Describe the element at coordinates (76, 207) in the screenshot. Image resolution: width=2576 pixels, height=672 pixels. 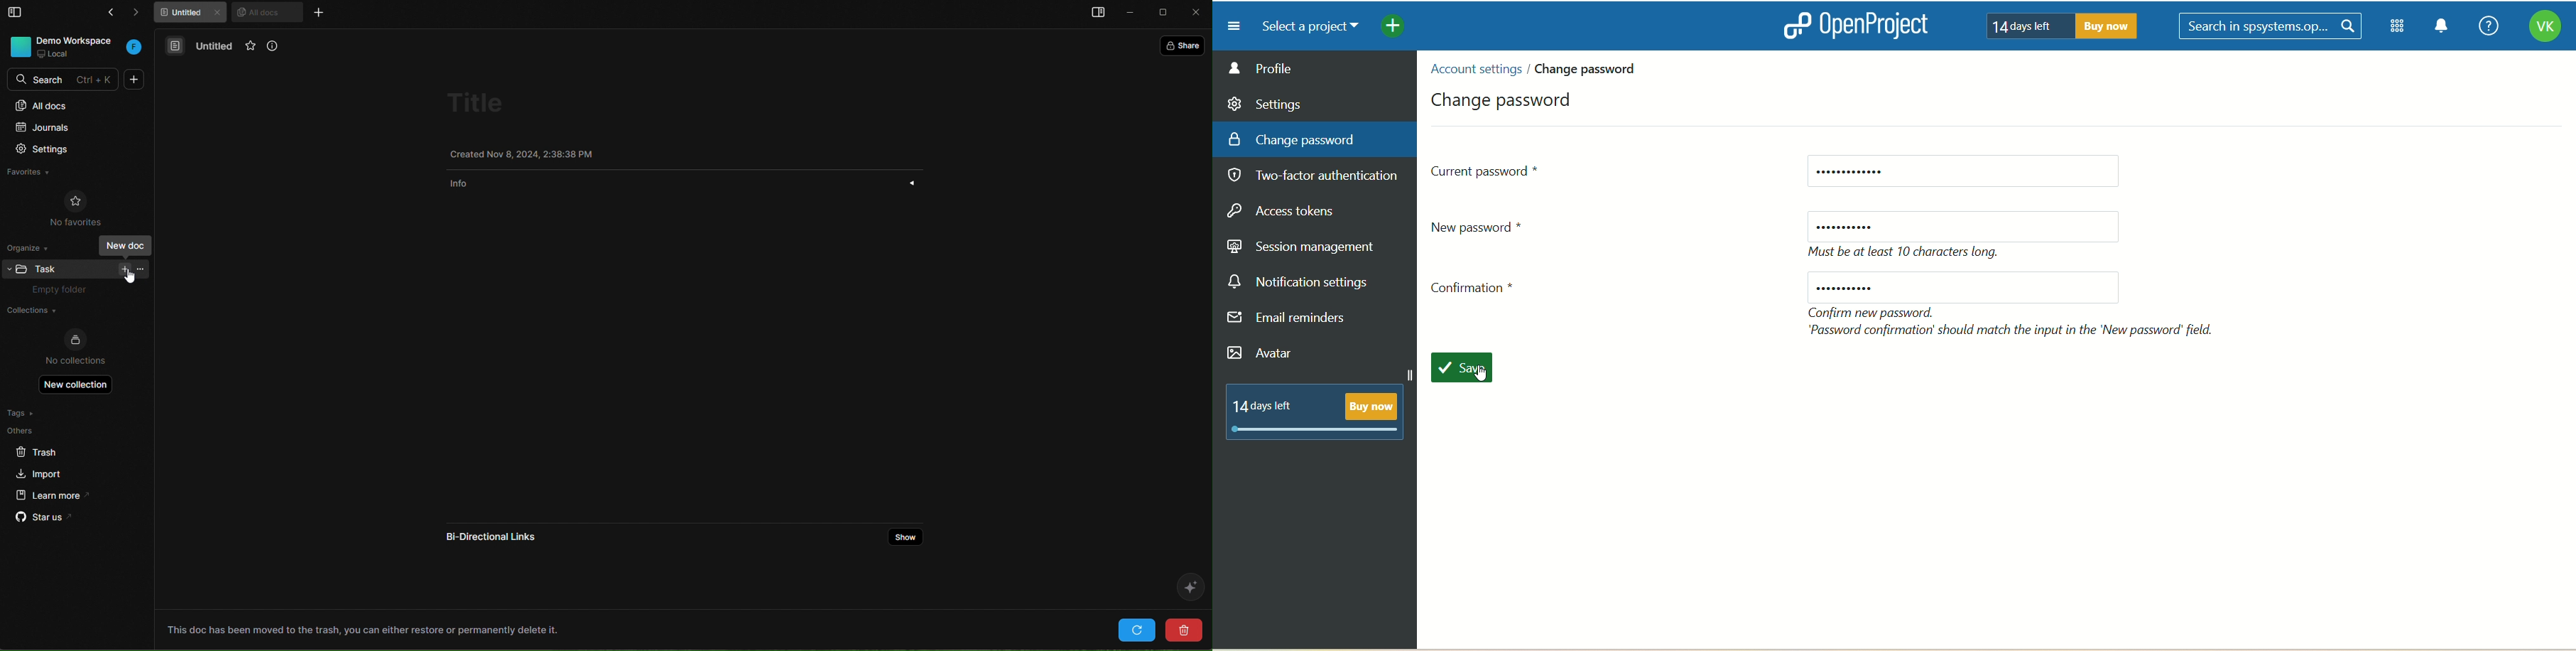
I see `no favorites` at that location.